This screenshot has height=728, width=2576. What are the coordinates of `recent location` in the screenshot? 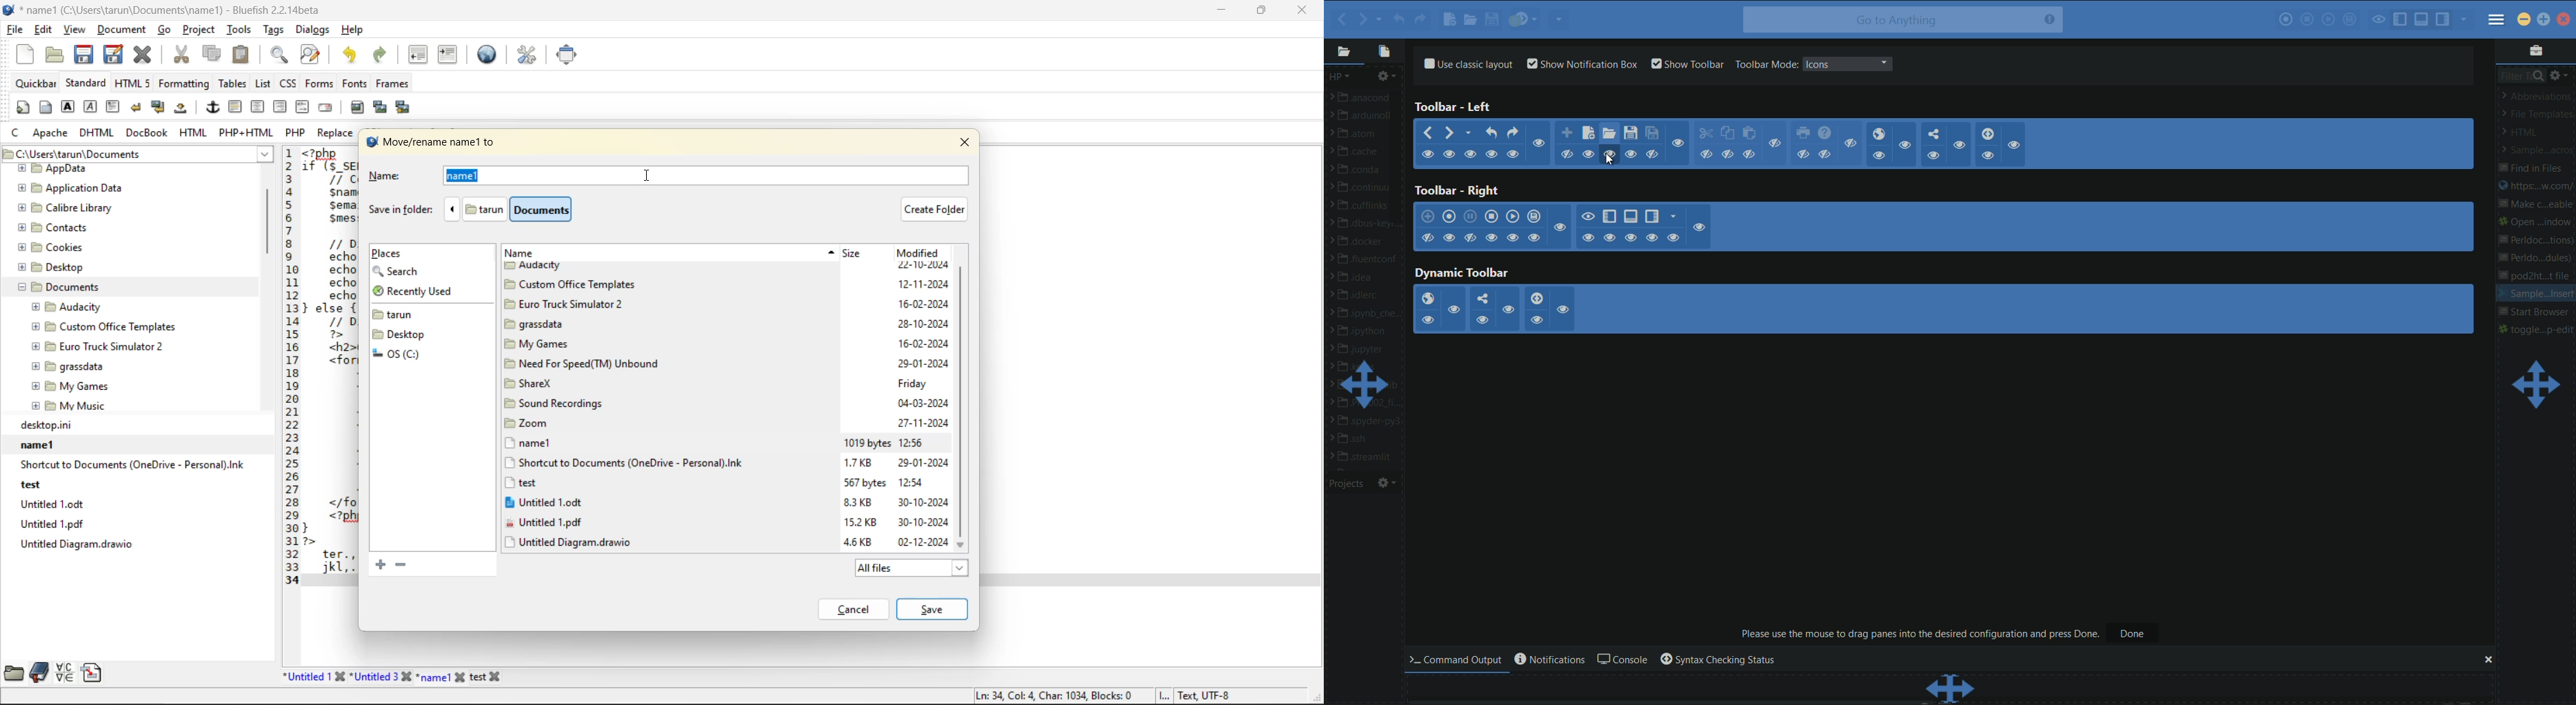 It's located at (1379, 16).